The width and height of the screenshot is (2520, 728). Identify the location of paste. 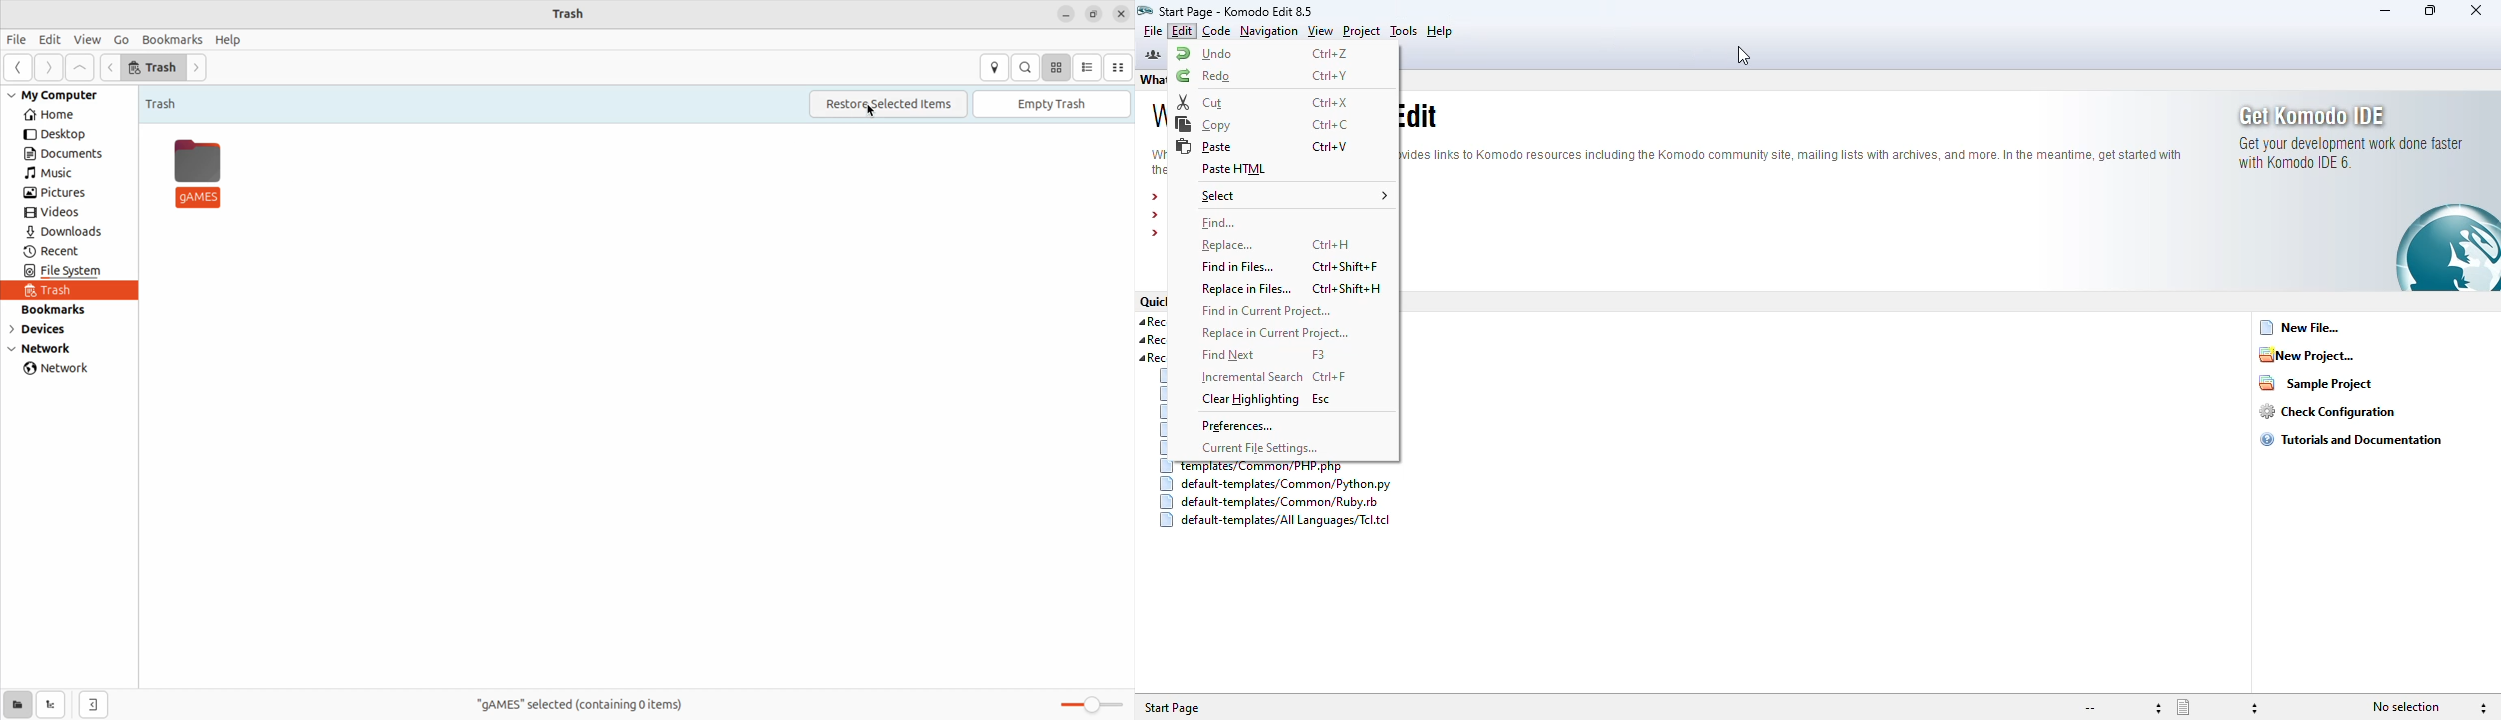
(1204, 147).